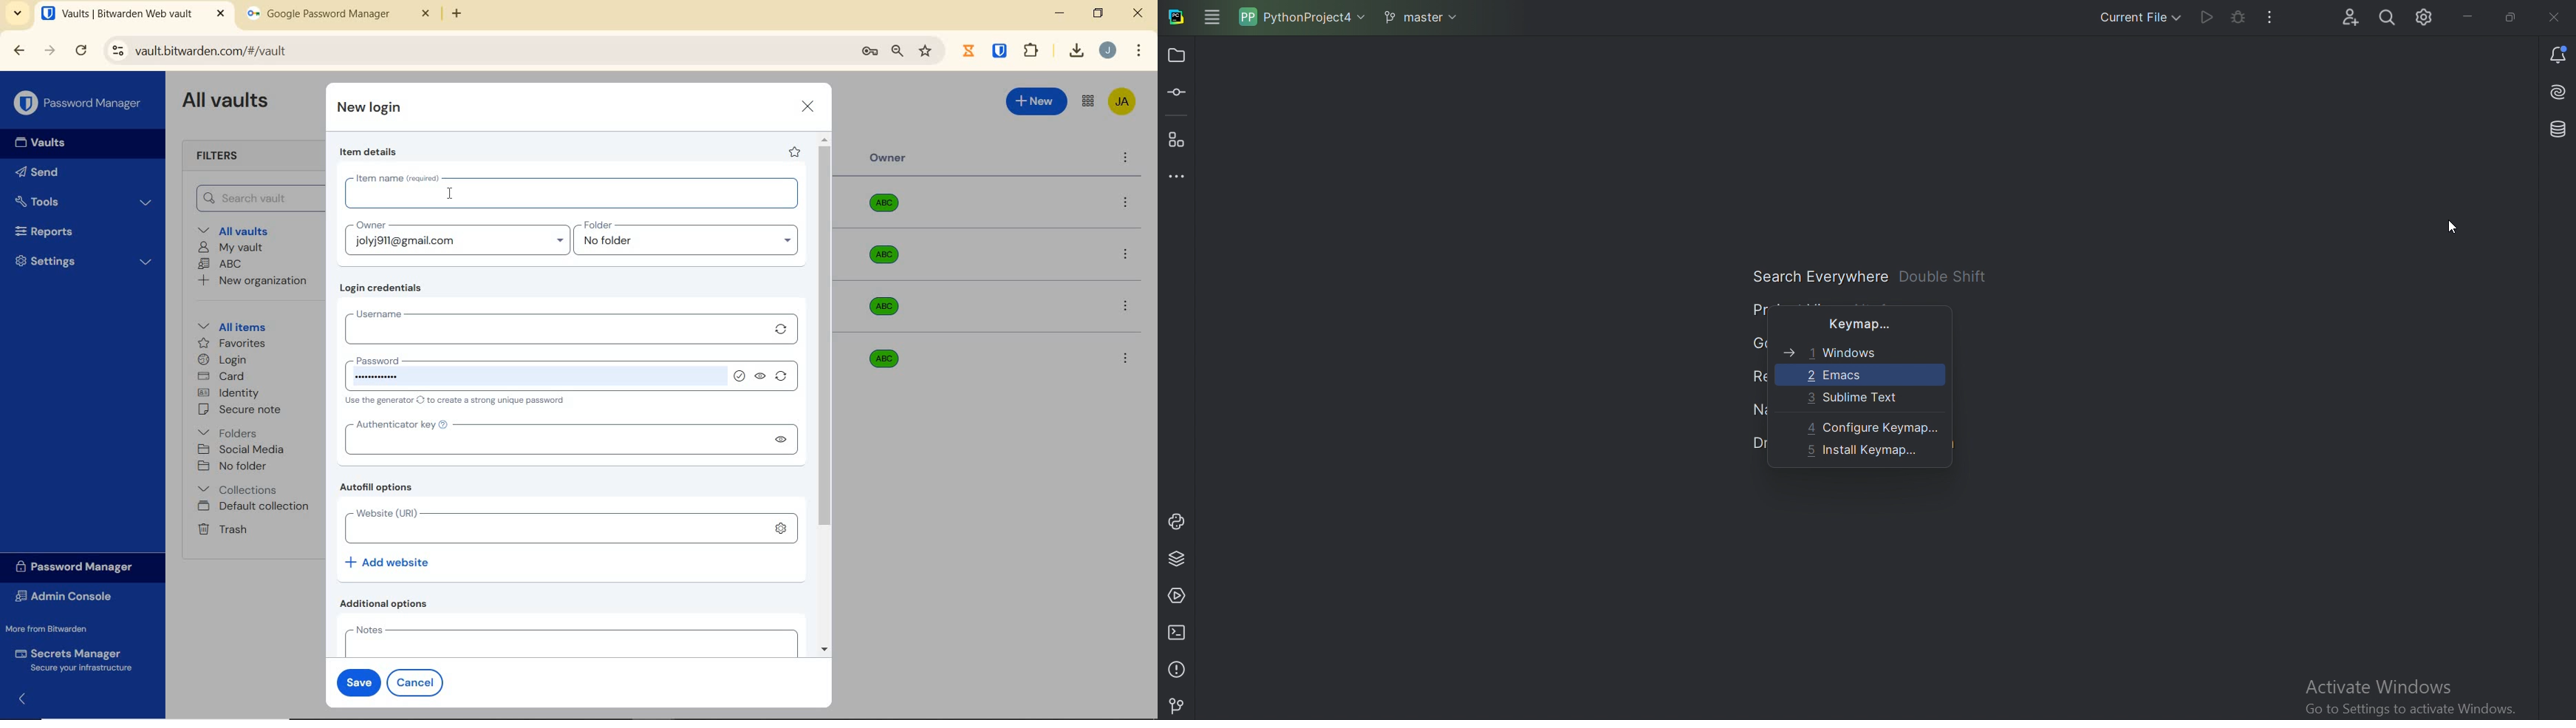 The image size is (2576, 728). Describe the element at coordinates (1059, 13) in the screenshot. I see `minimize` at that location.